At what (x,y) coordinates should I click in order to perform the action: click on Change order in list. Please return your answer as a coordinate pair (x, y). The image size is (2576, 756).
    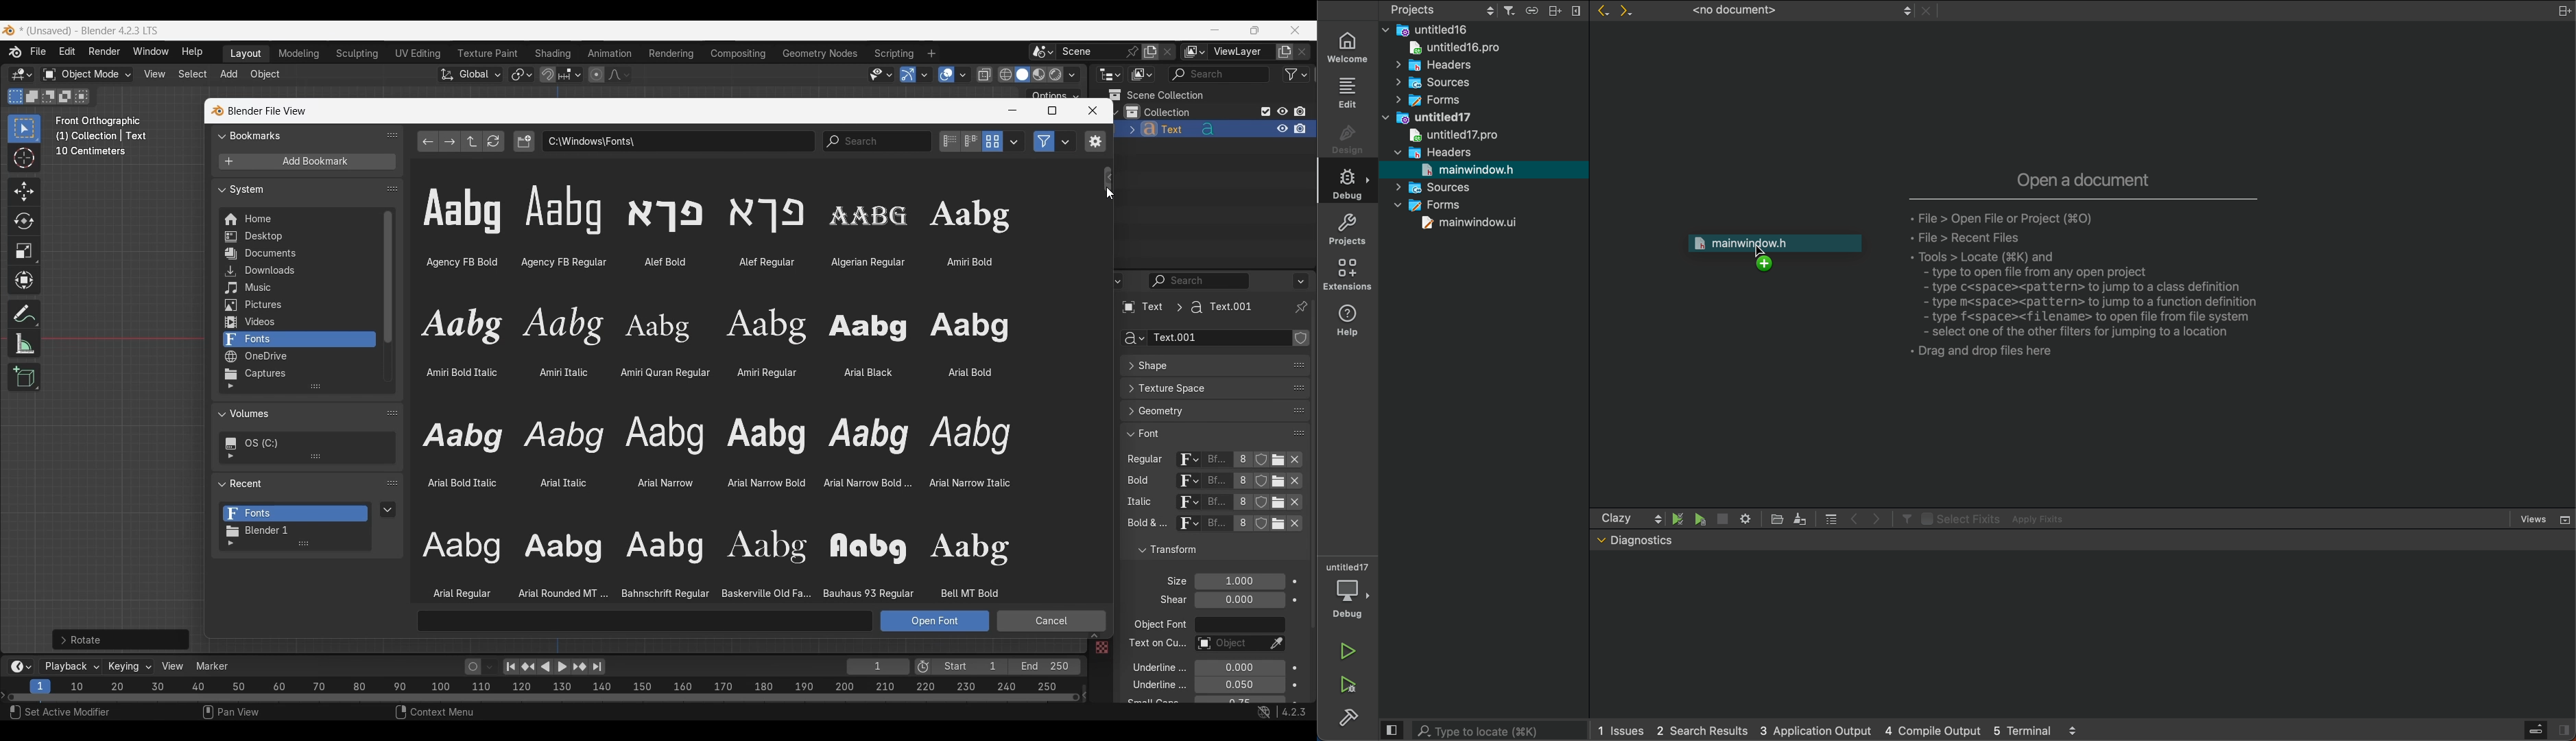
    Looking at the image, I should click on (392, 412).